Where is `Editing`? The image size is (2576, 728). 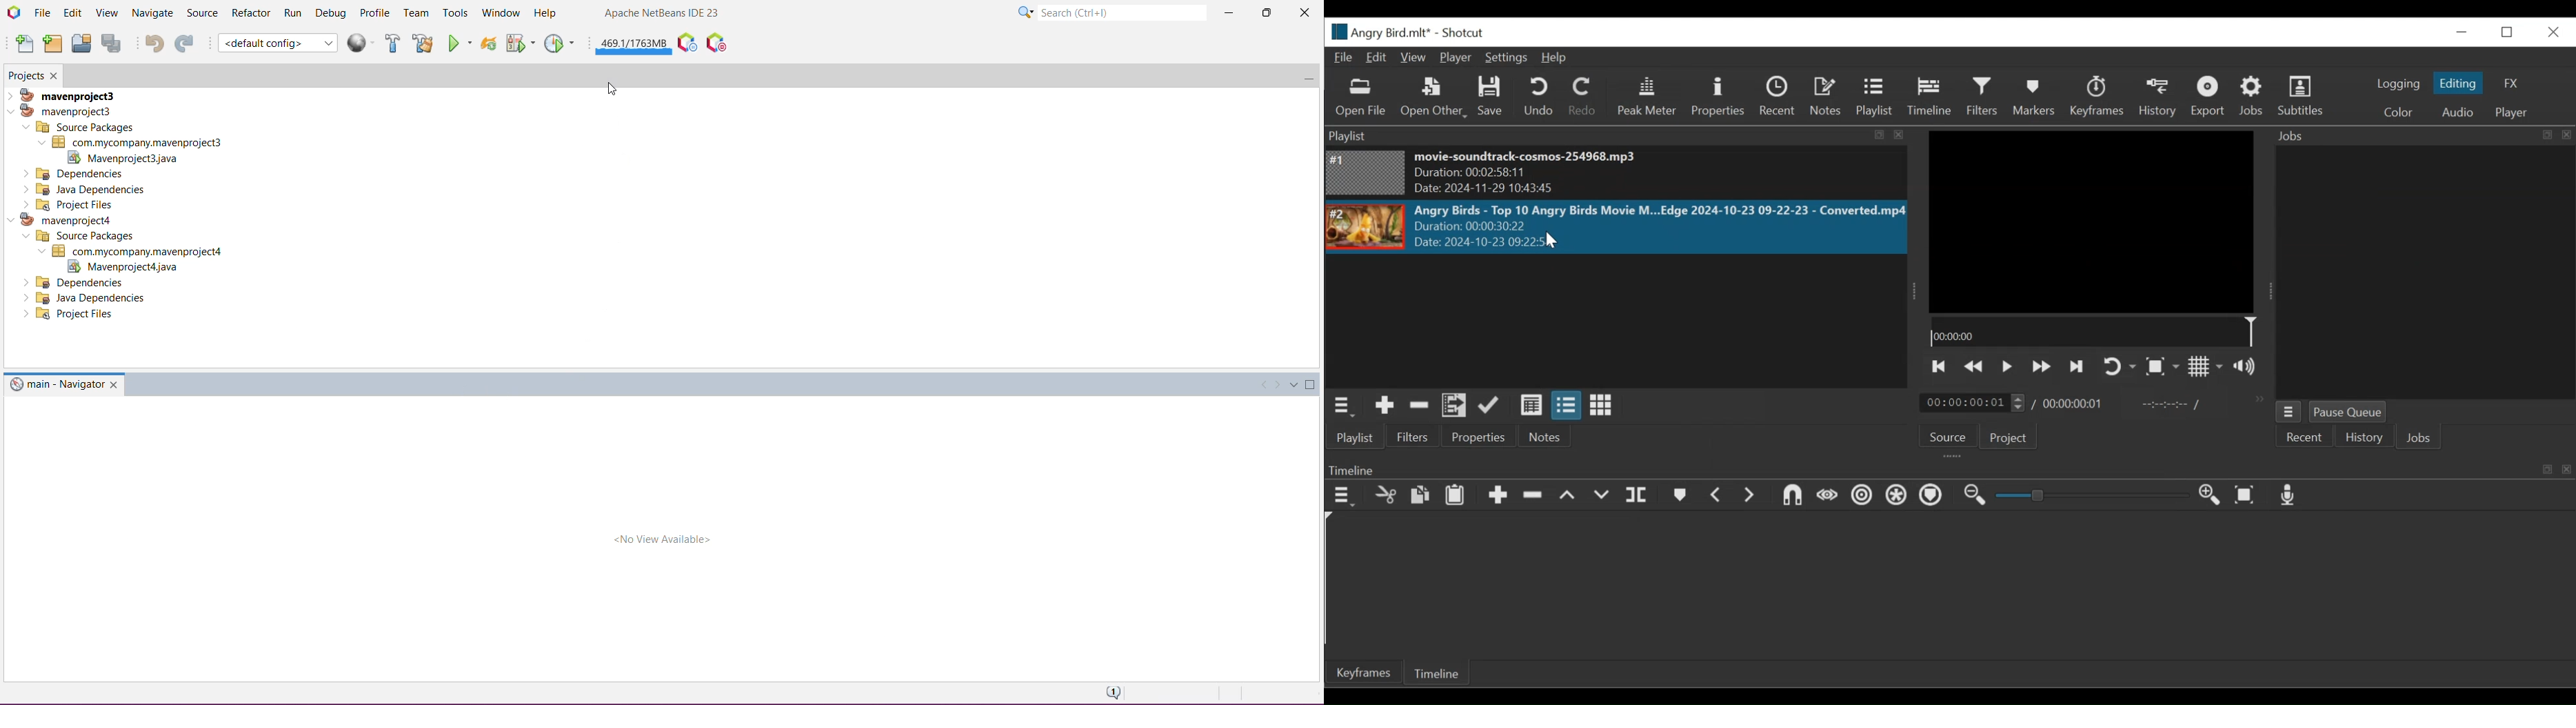 Editing is located at coordinates (2459, 84).